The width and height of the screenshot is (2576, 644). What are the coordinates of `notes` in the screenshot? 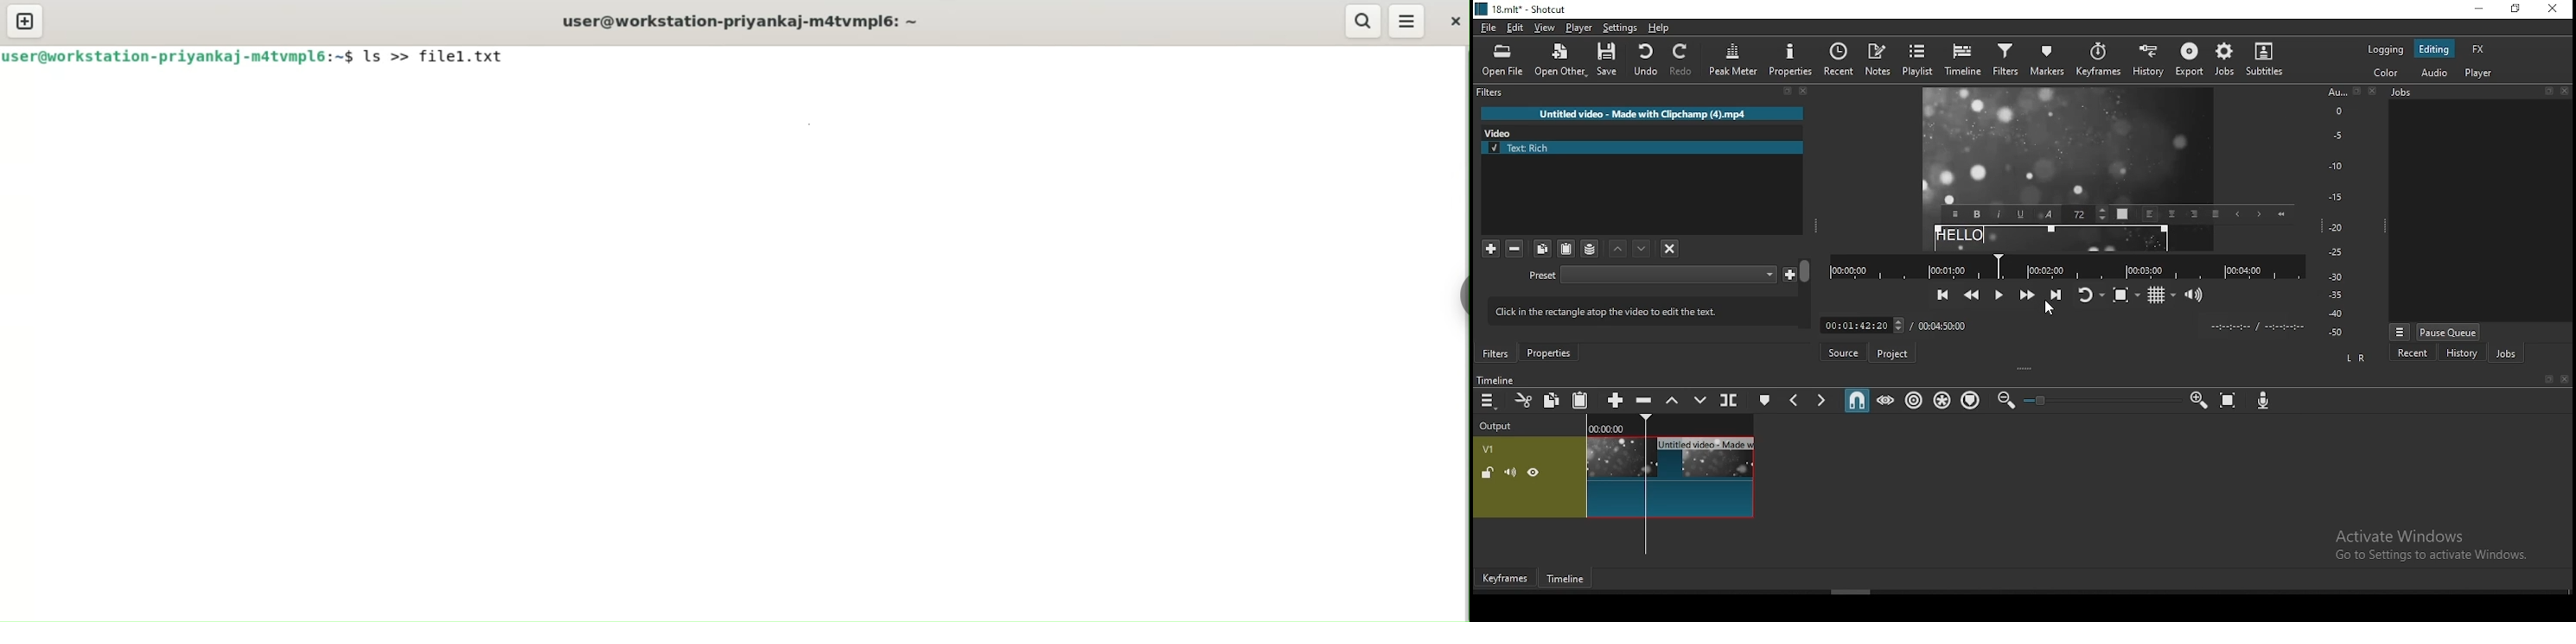 It's located at (1878, 60).